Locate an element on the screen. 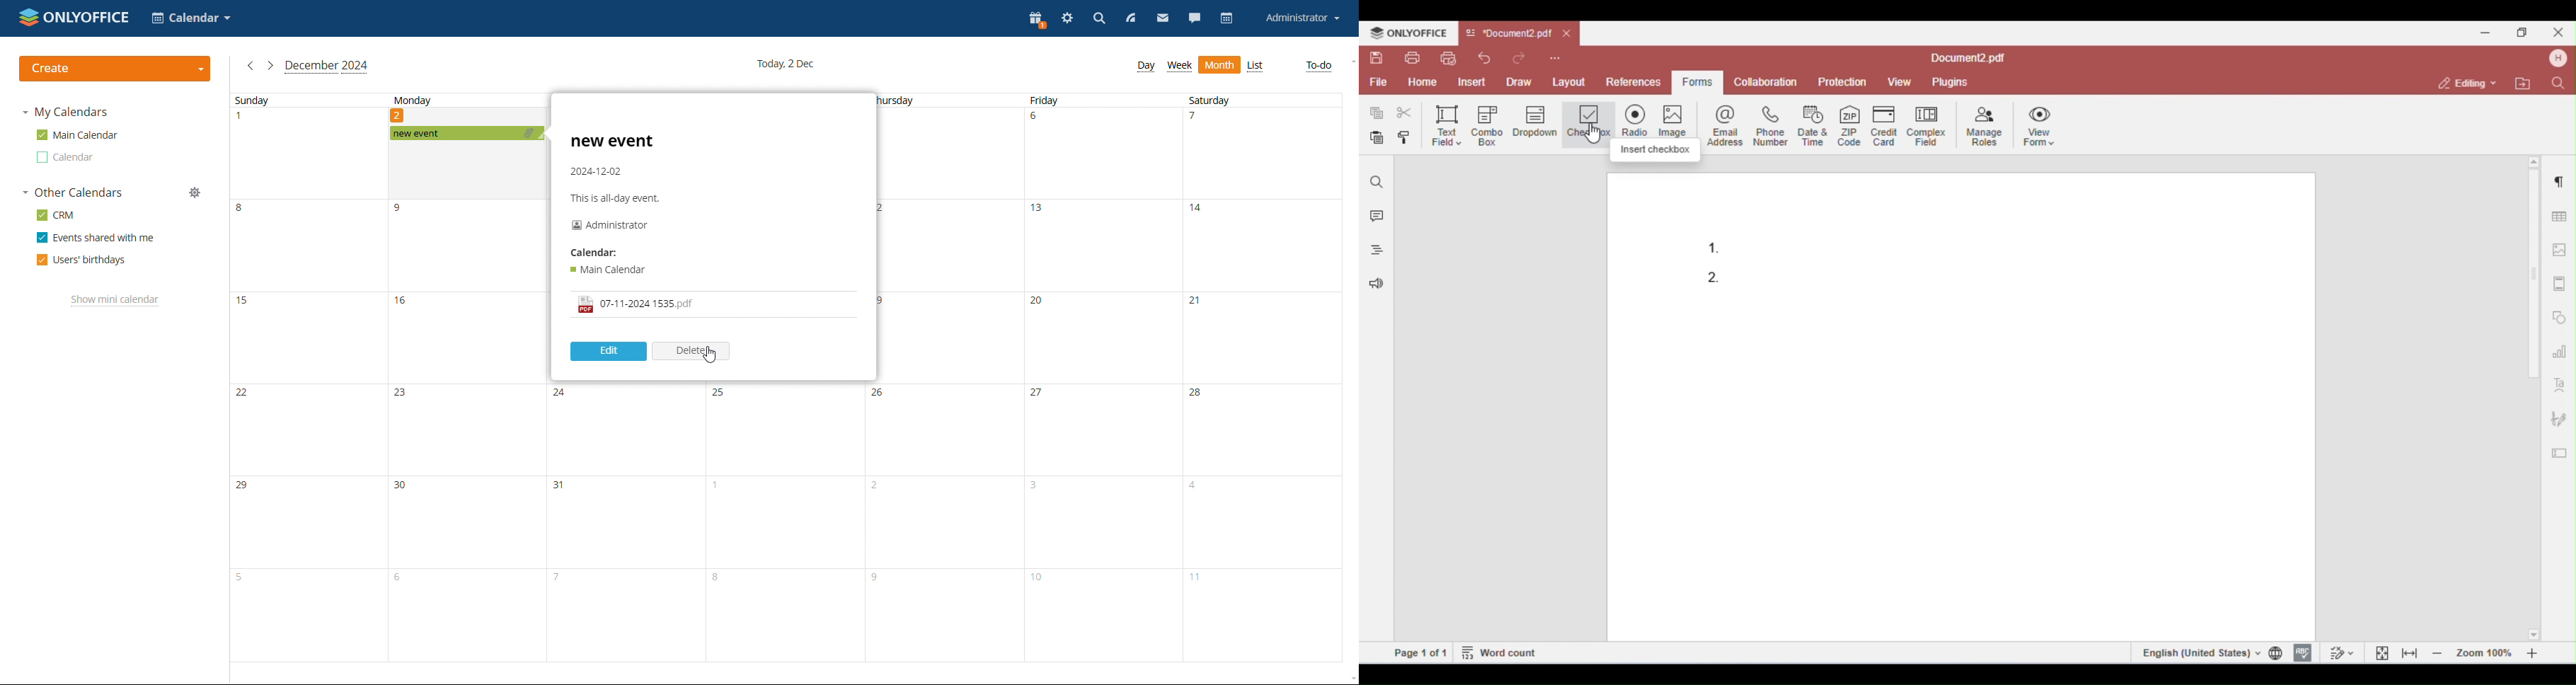  23 is located at coordinates (403, 396).